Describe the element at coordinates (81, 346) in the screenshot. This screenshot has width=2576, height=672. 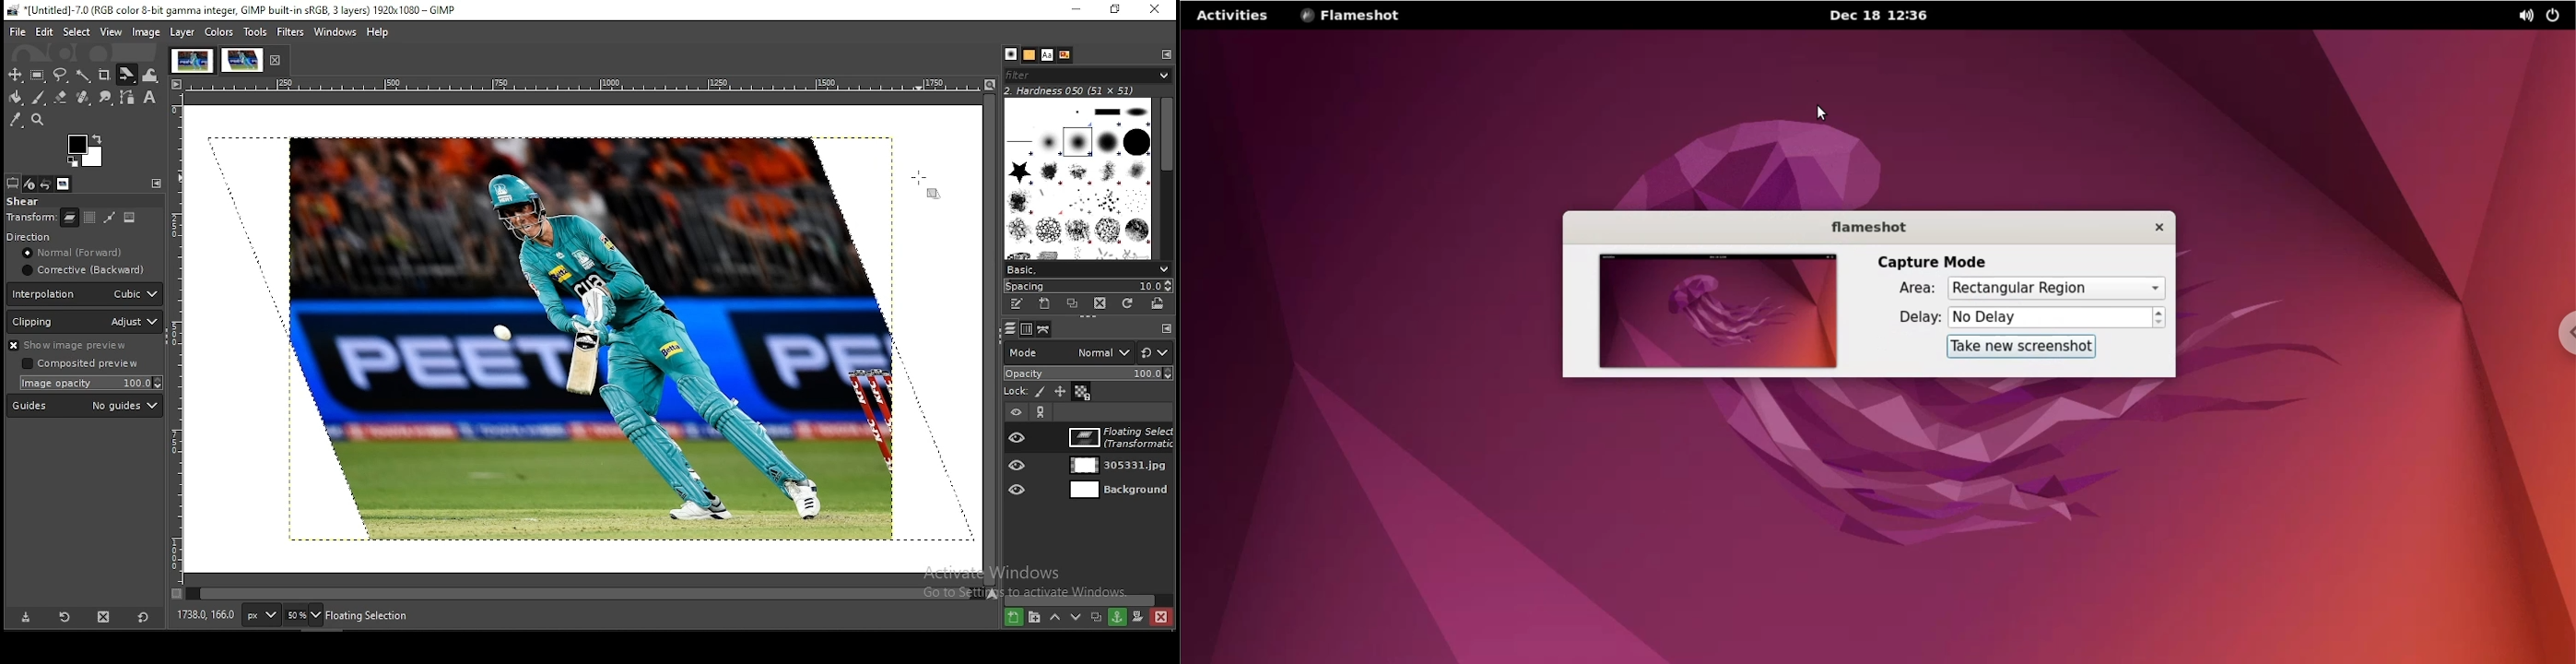
I see `show image preview` at that location.